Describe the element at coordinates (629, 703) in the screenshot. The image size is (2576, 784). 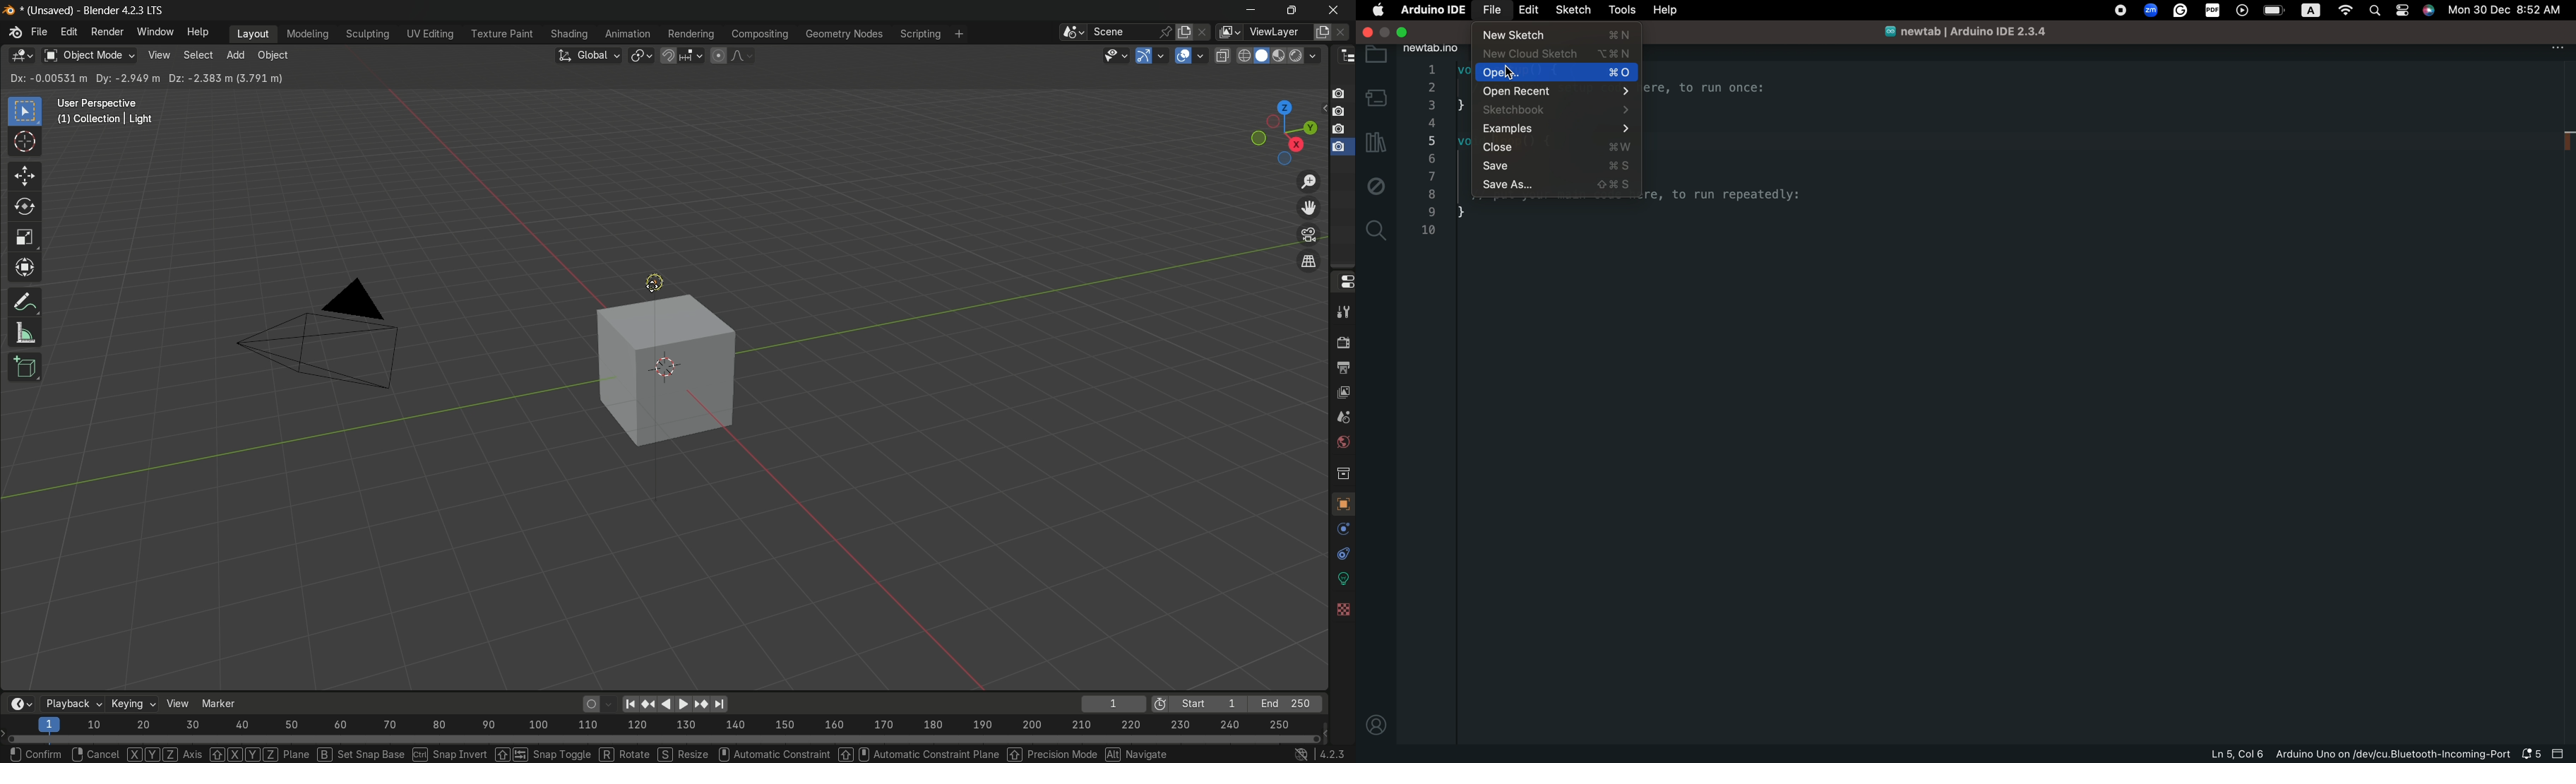
I see `jump to endpoint` at that location.